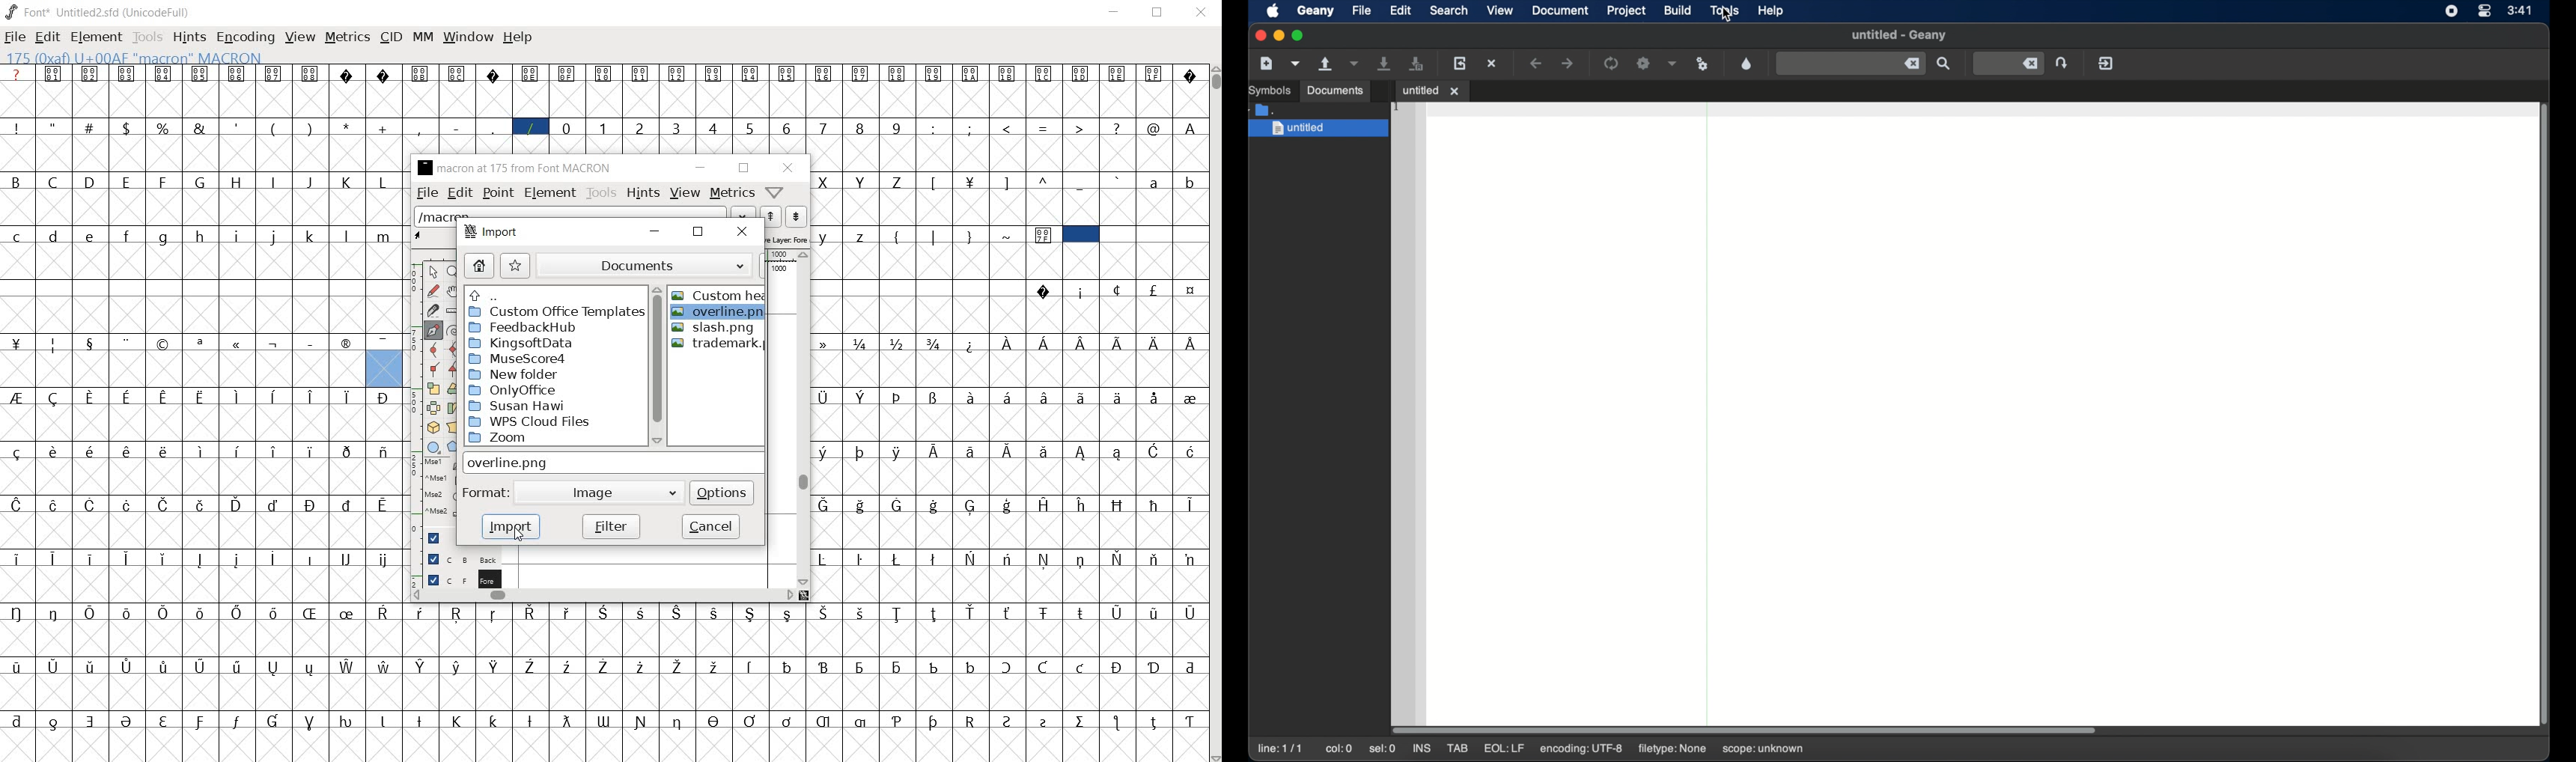  I want to click on Symbol, so click(1119, 559).